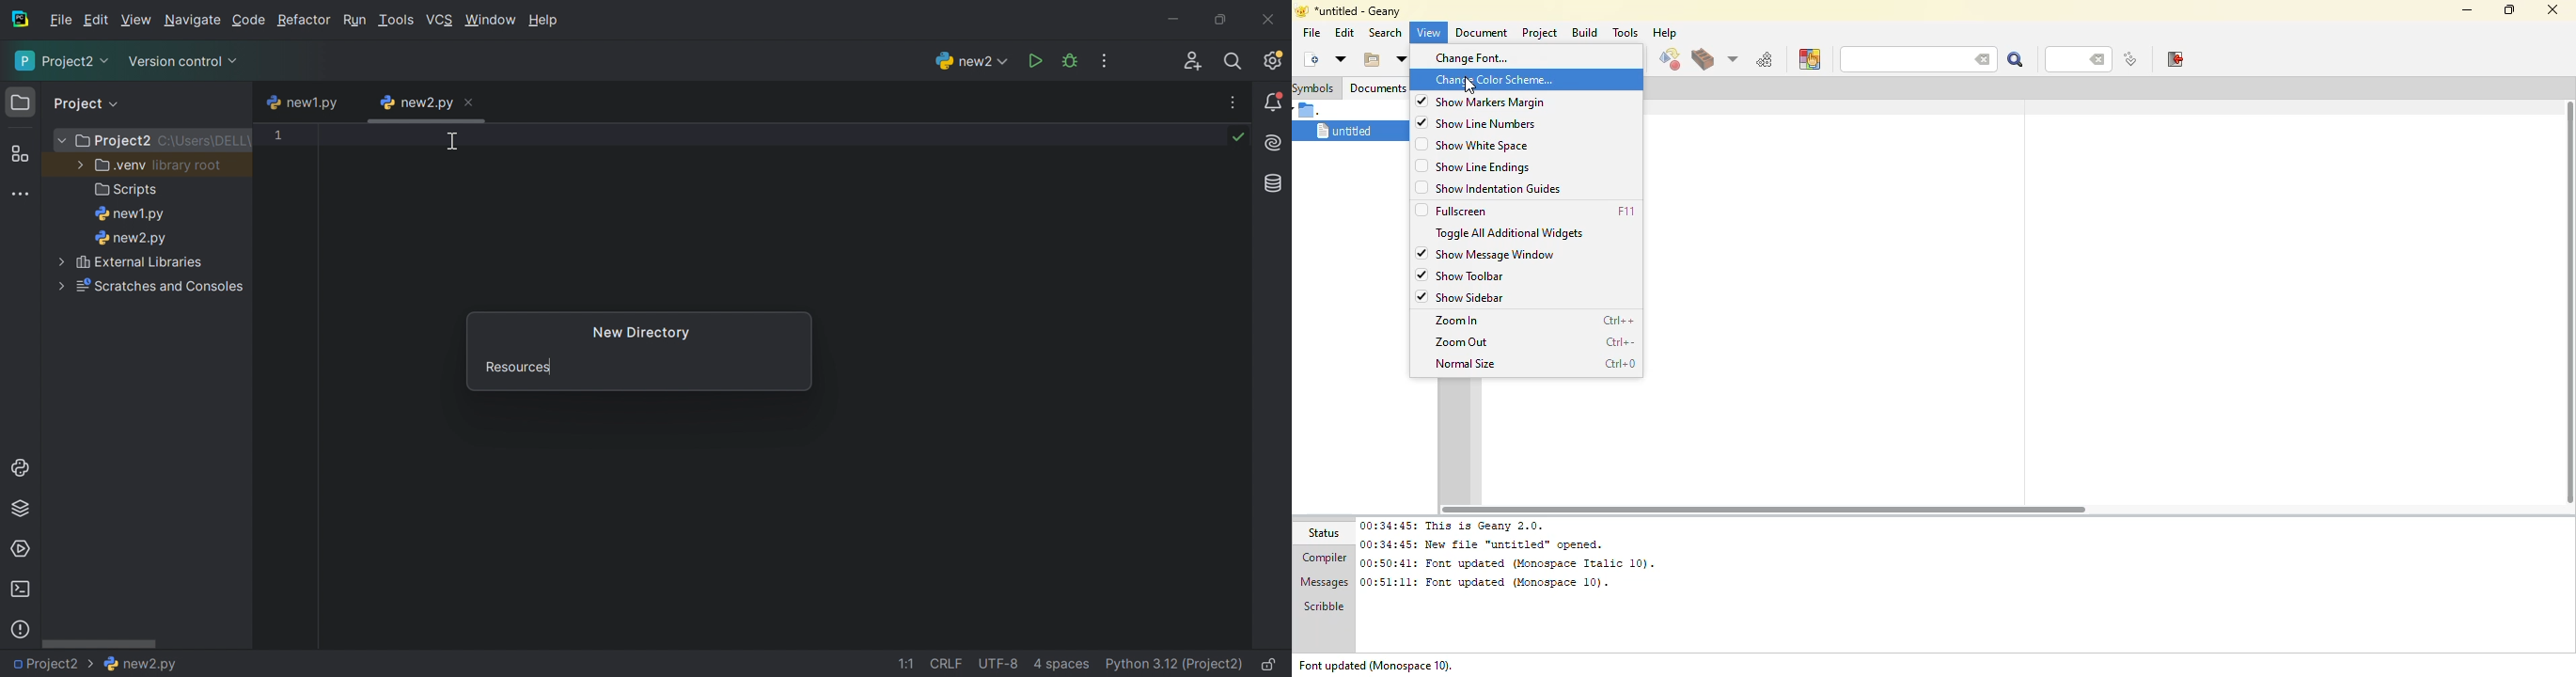 This screenshot has width=2576, height=700. Describe the element at coordinates (18, 468) in the screenshot. I see `Python console` at that location.